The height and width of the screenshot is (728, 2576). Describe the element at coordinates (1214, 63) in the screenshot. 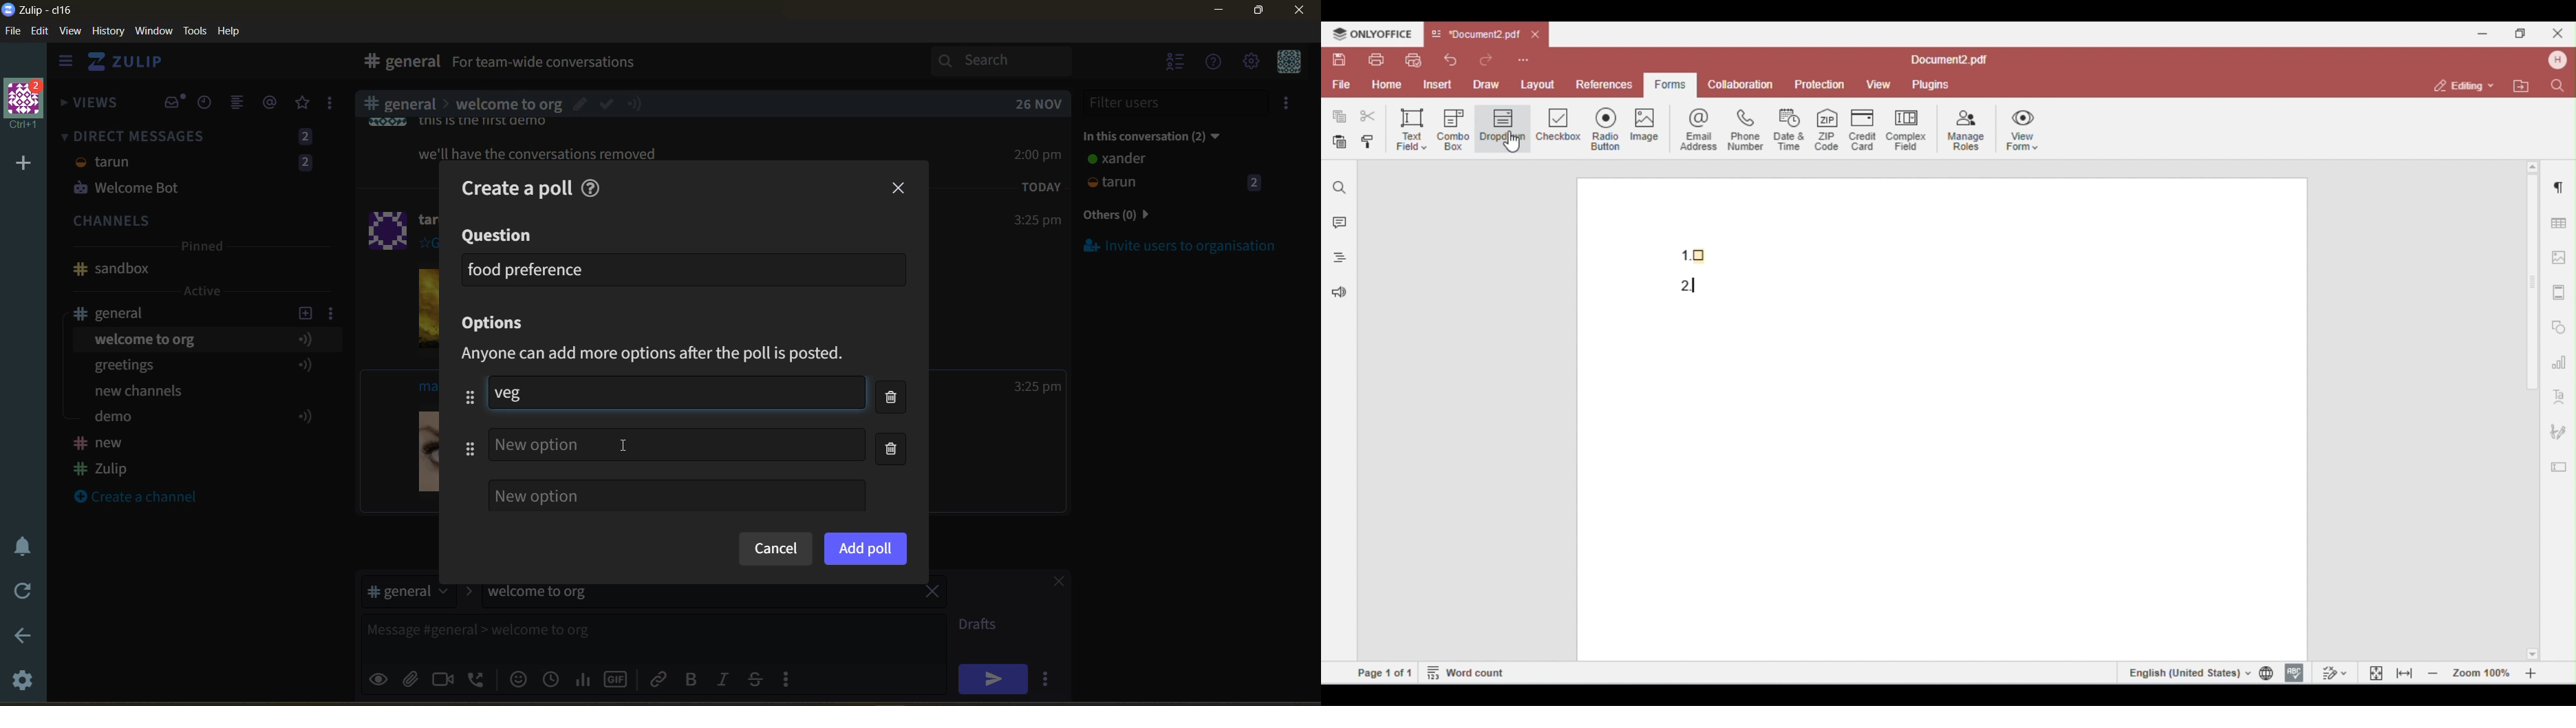

I see `help menu` at that location.